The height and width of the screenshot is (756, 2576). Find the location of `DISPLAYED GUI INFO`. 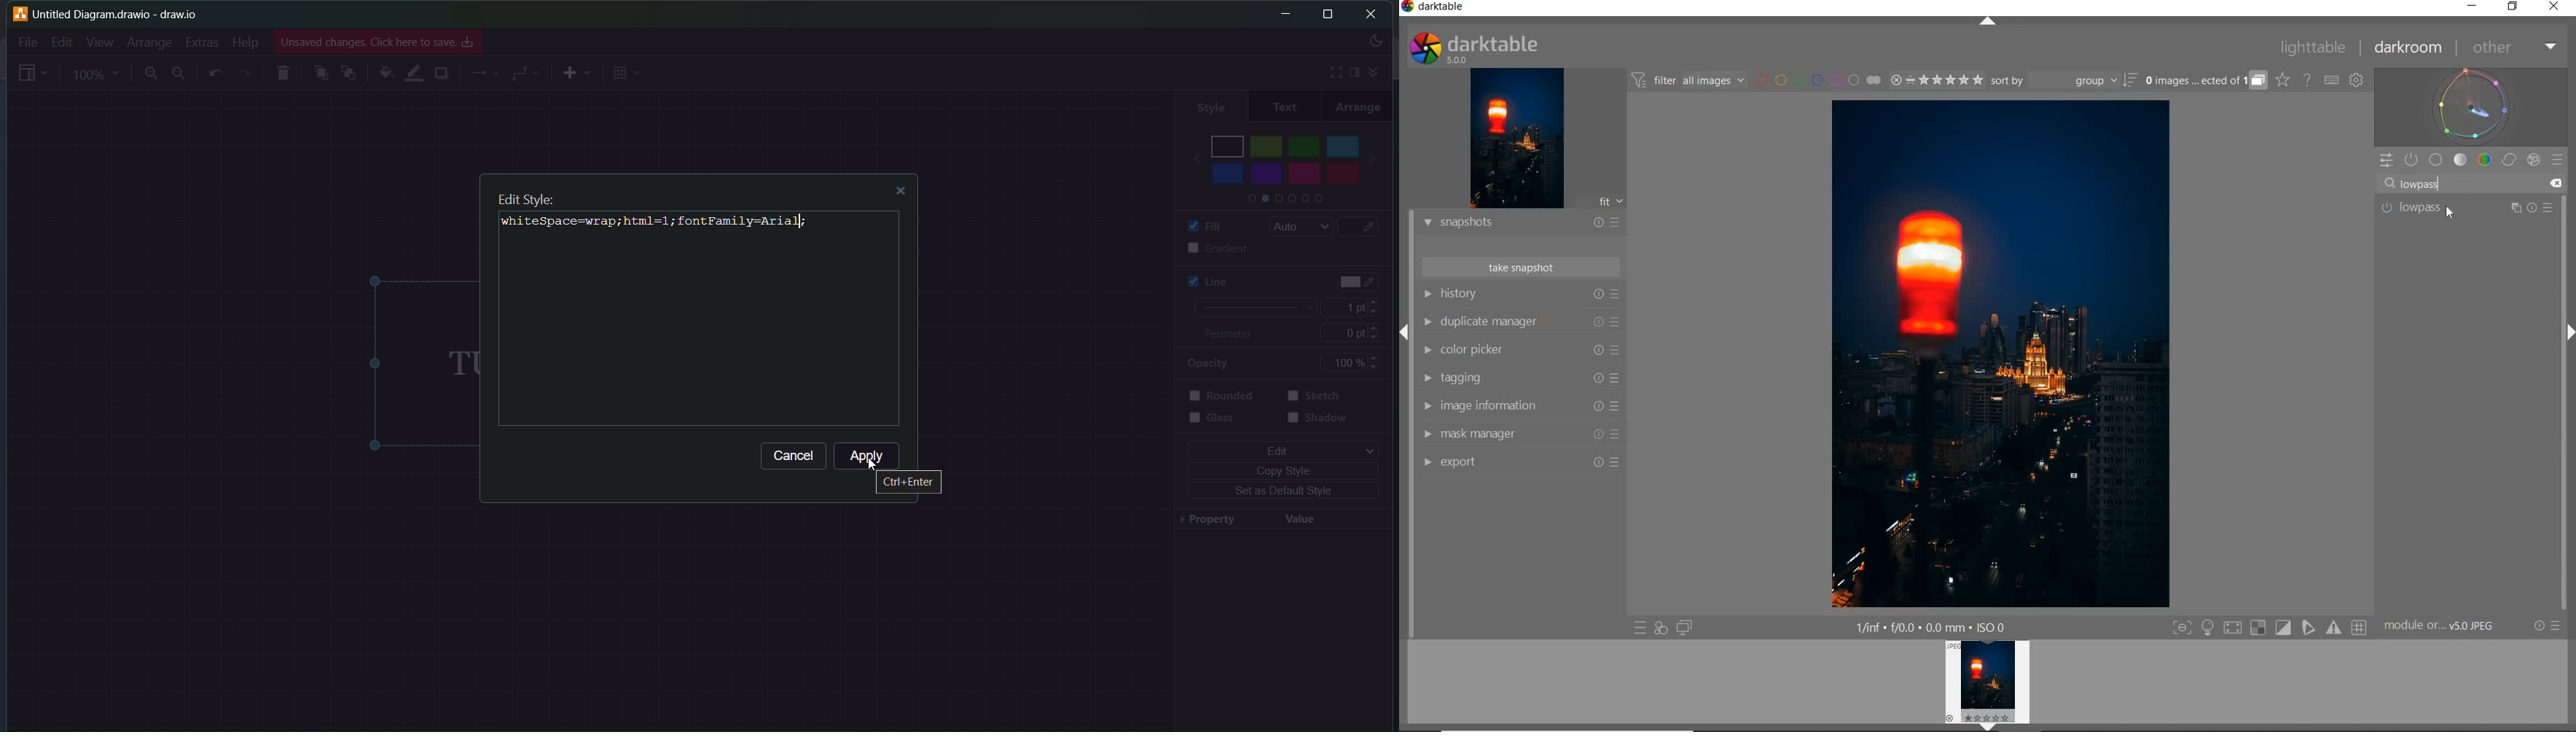

DISPLAYED GUI INFO is located at coordinates (1932, 626).